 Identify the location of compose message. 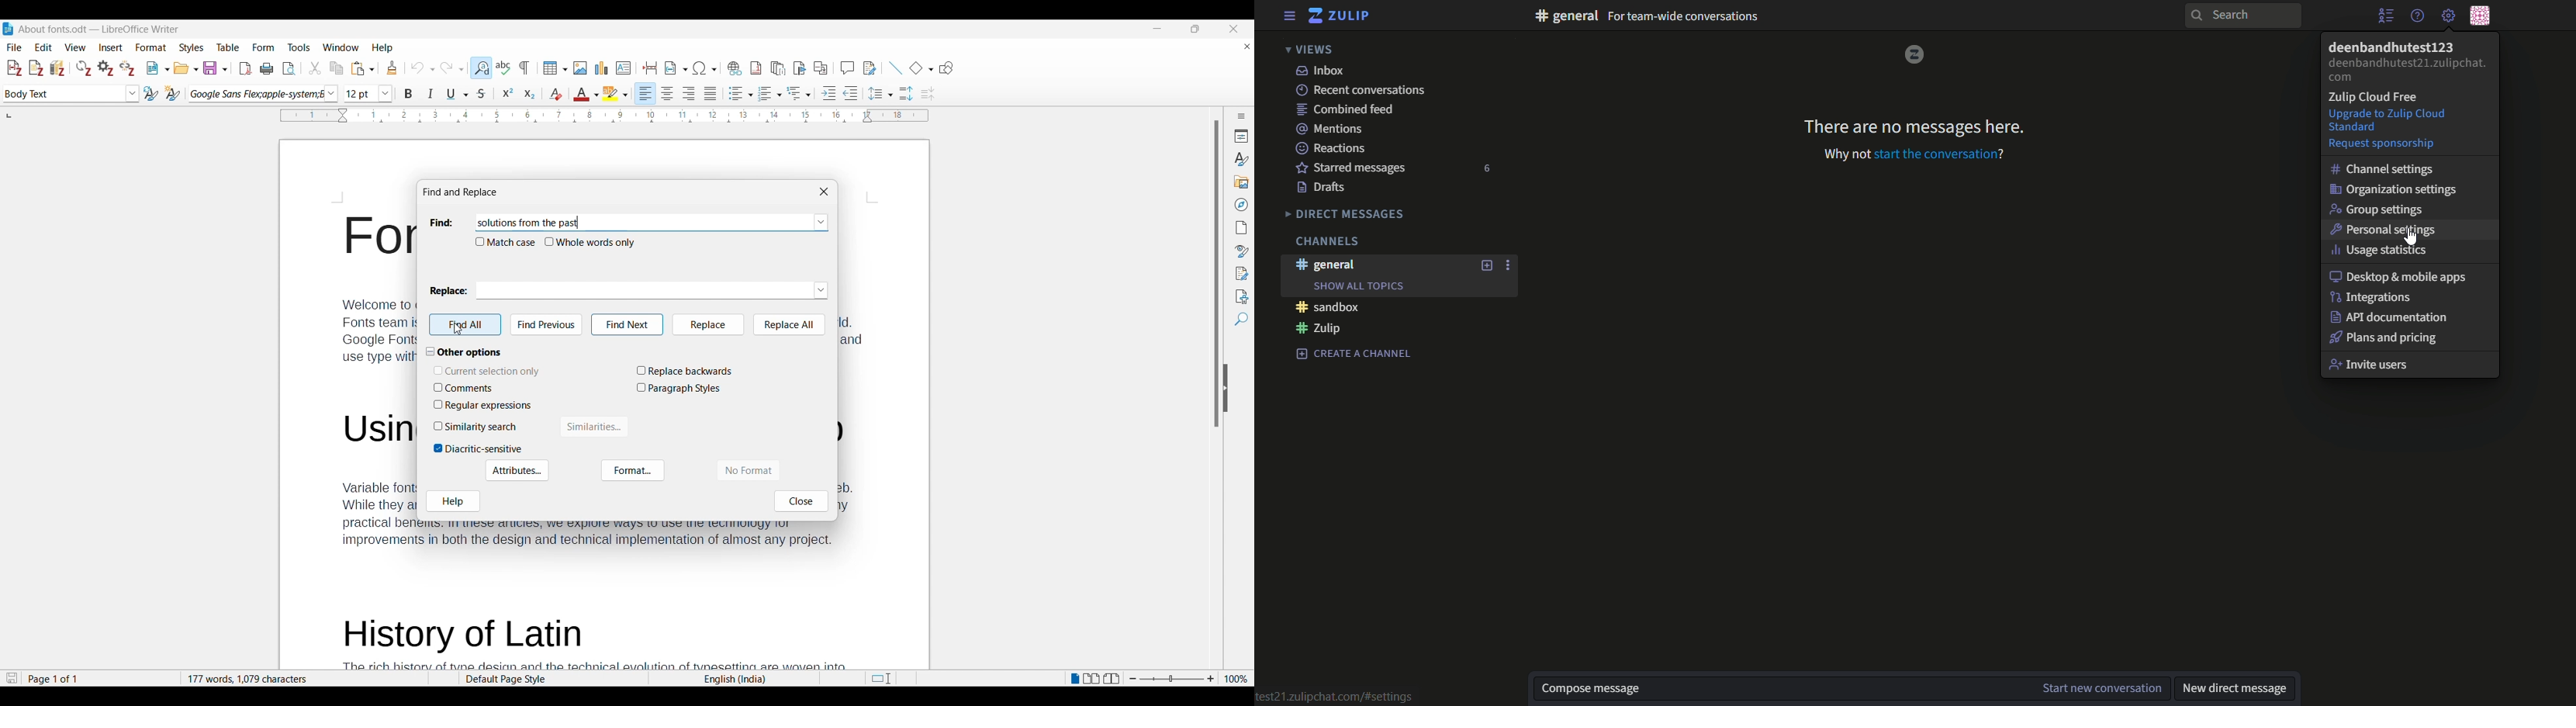
(1780, 690).